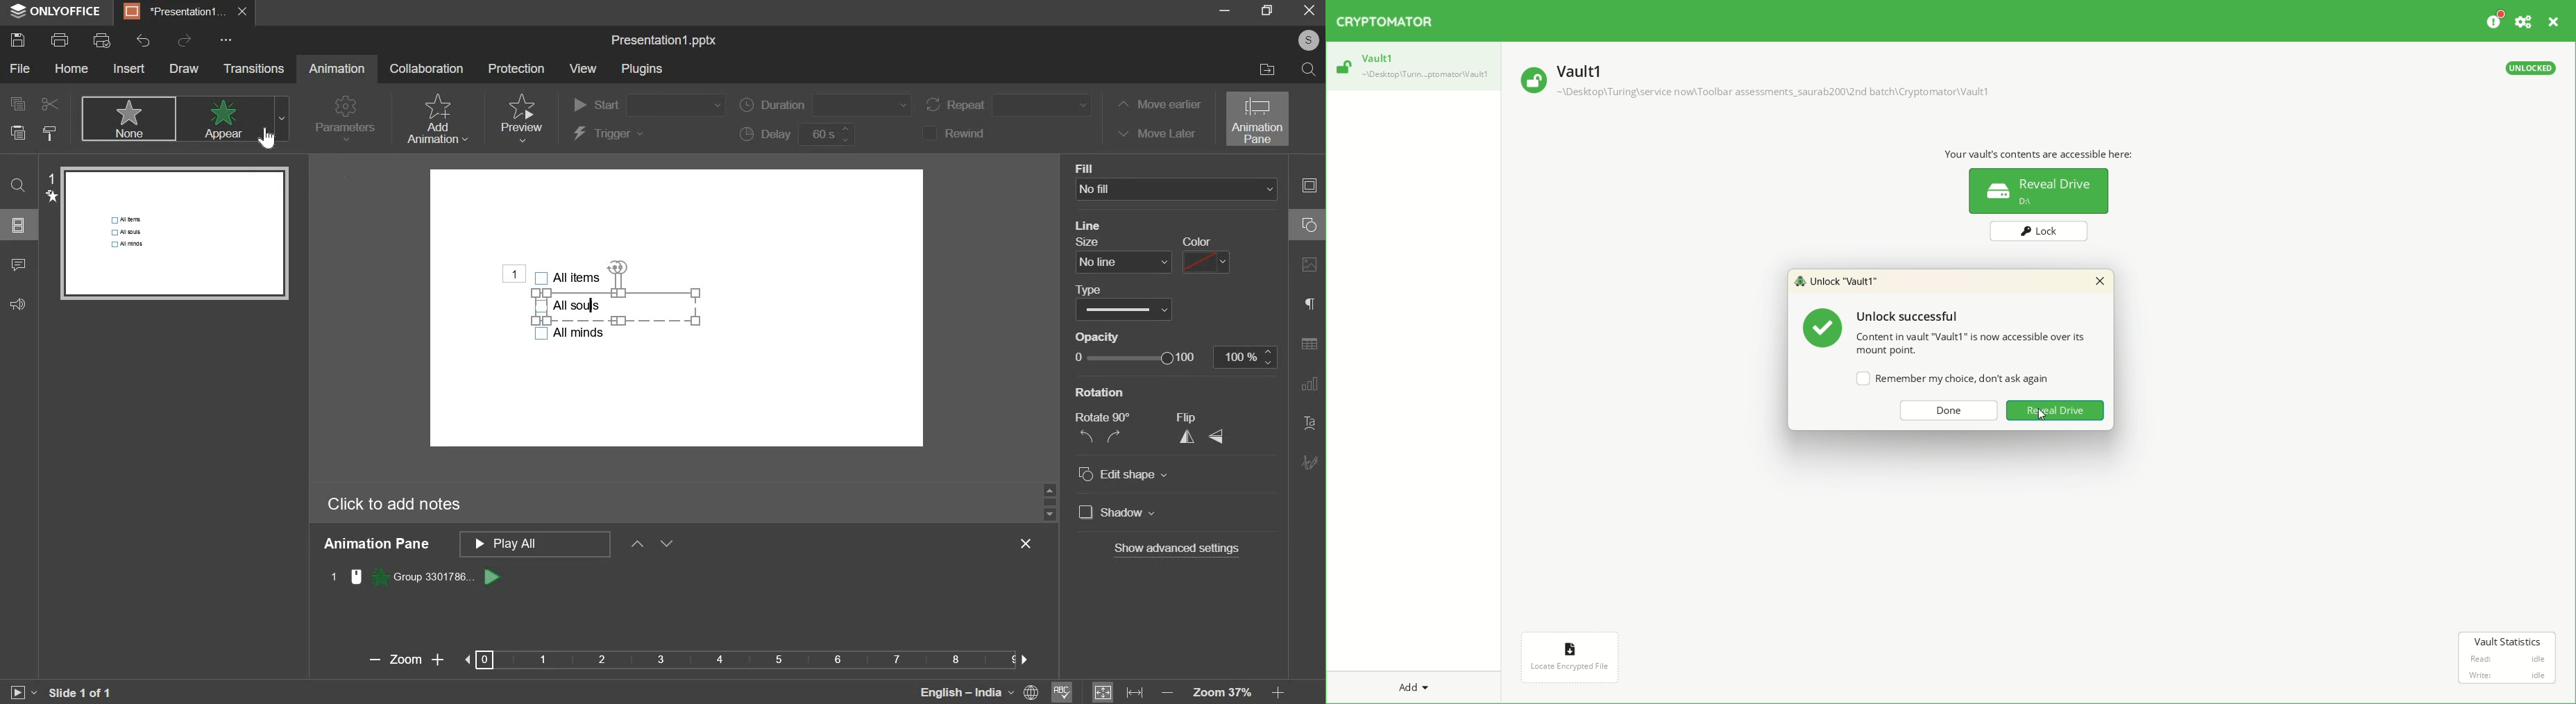 Image resolution: width=2576 pixels, height=728 pixels. I want to click on file location, so click(1262, 69).